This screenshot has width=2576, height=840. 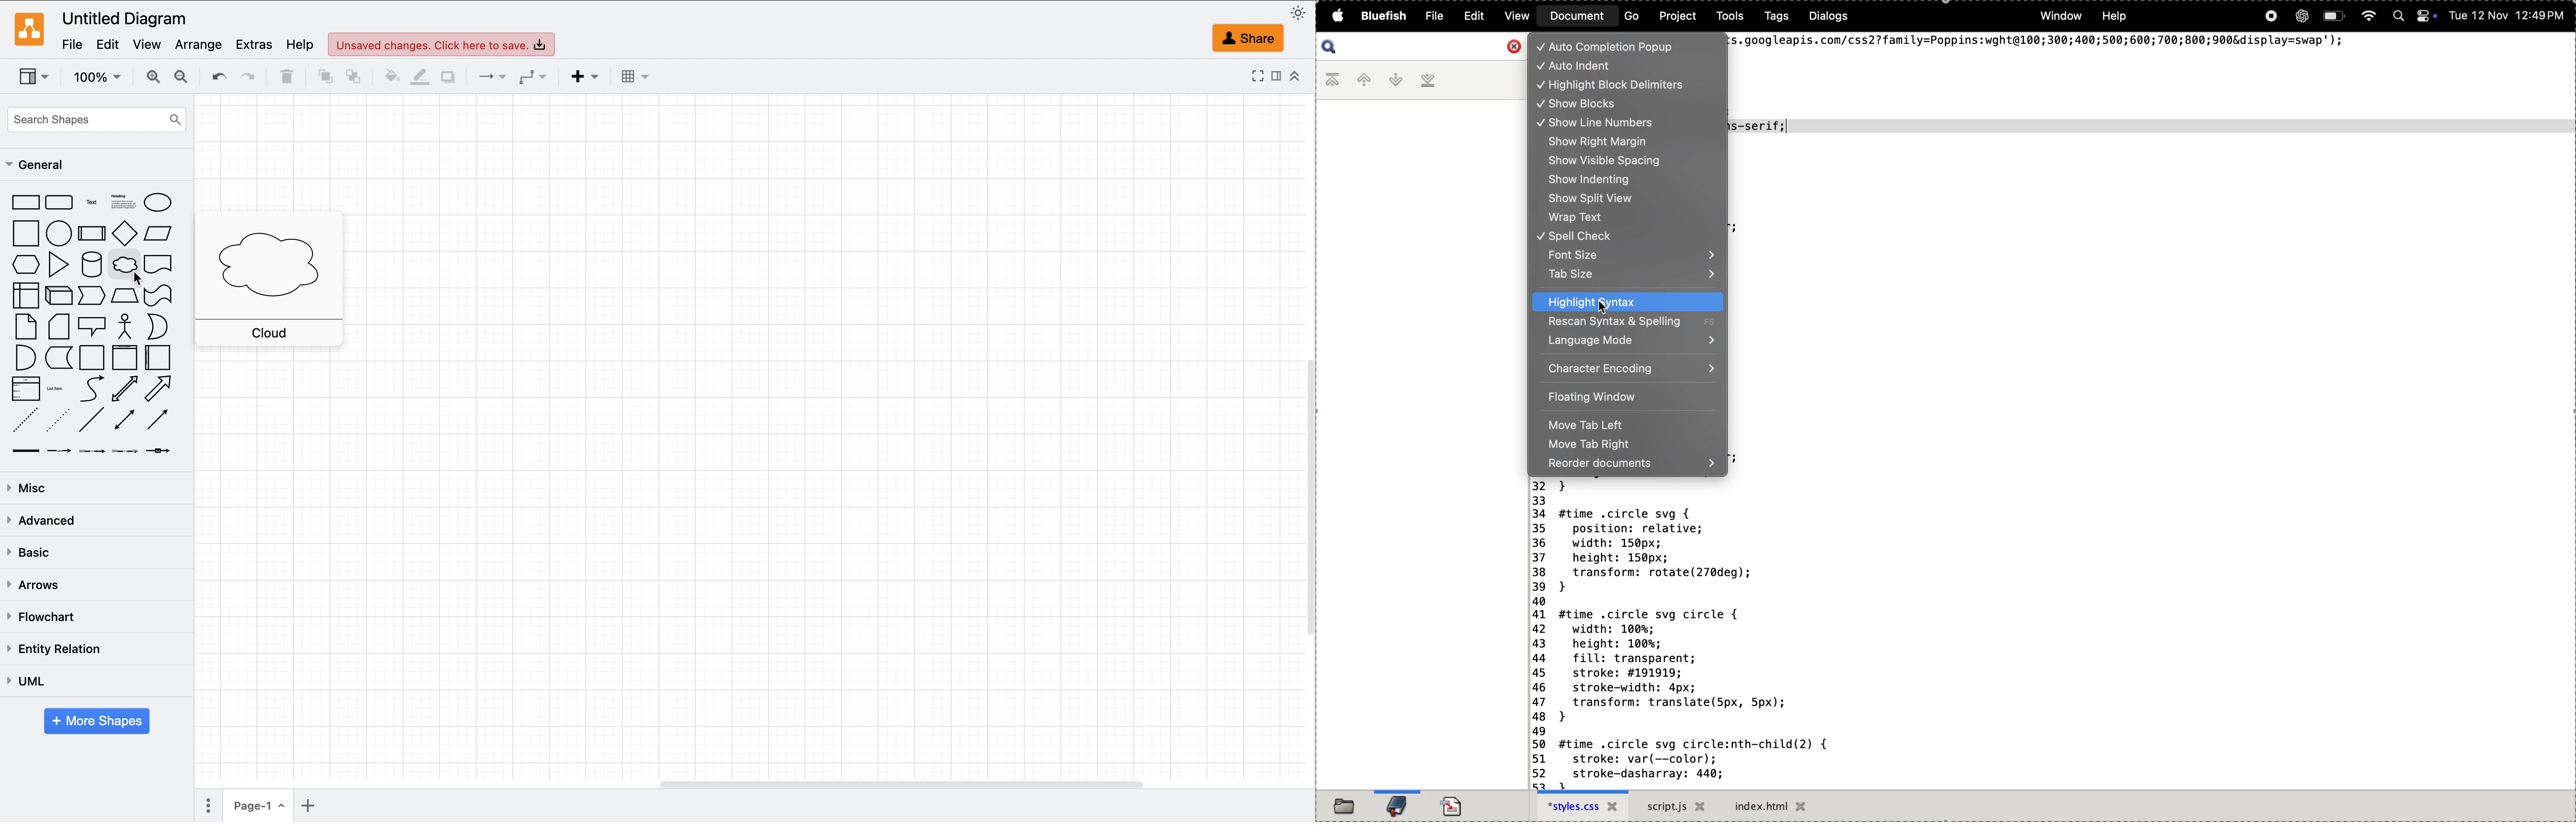 I want to click on move tab left, so click(x=1625, y=425).